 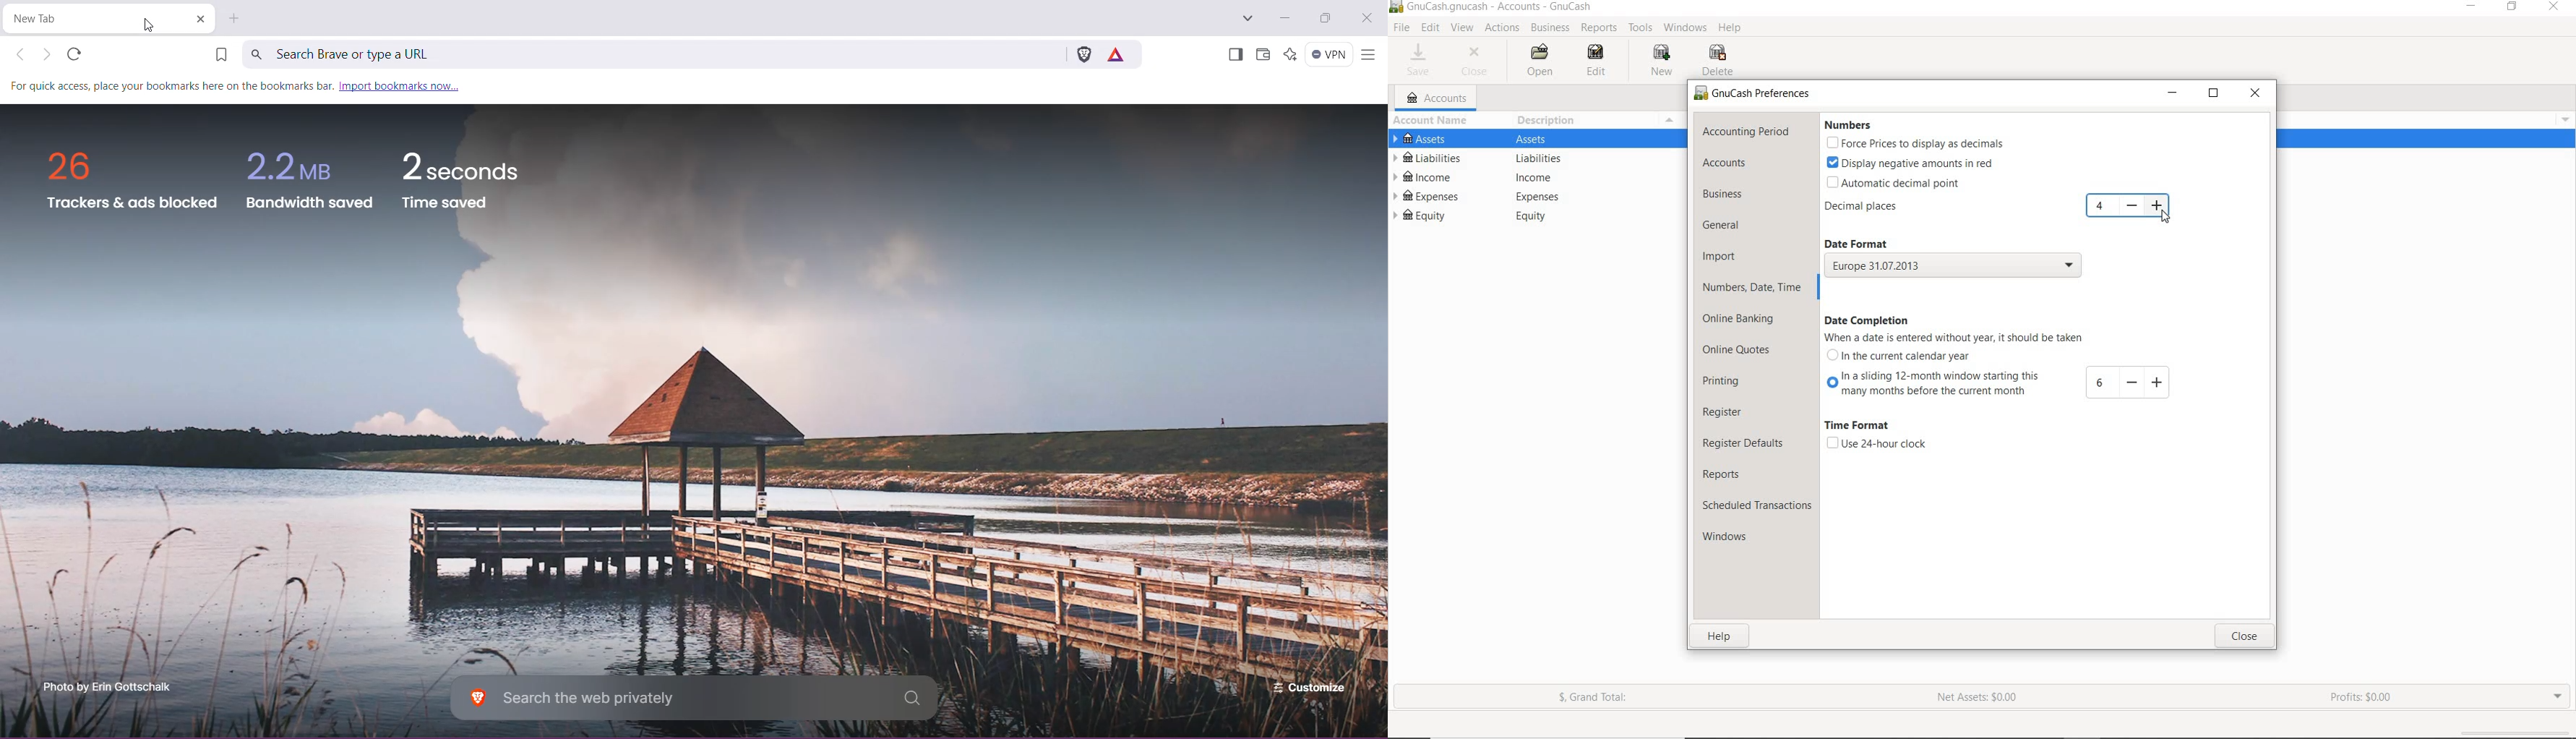 I want to click on ACCOUNT NAME, so click(x=1433, y=120).